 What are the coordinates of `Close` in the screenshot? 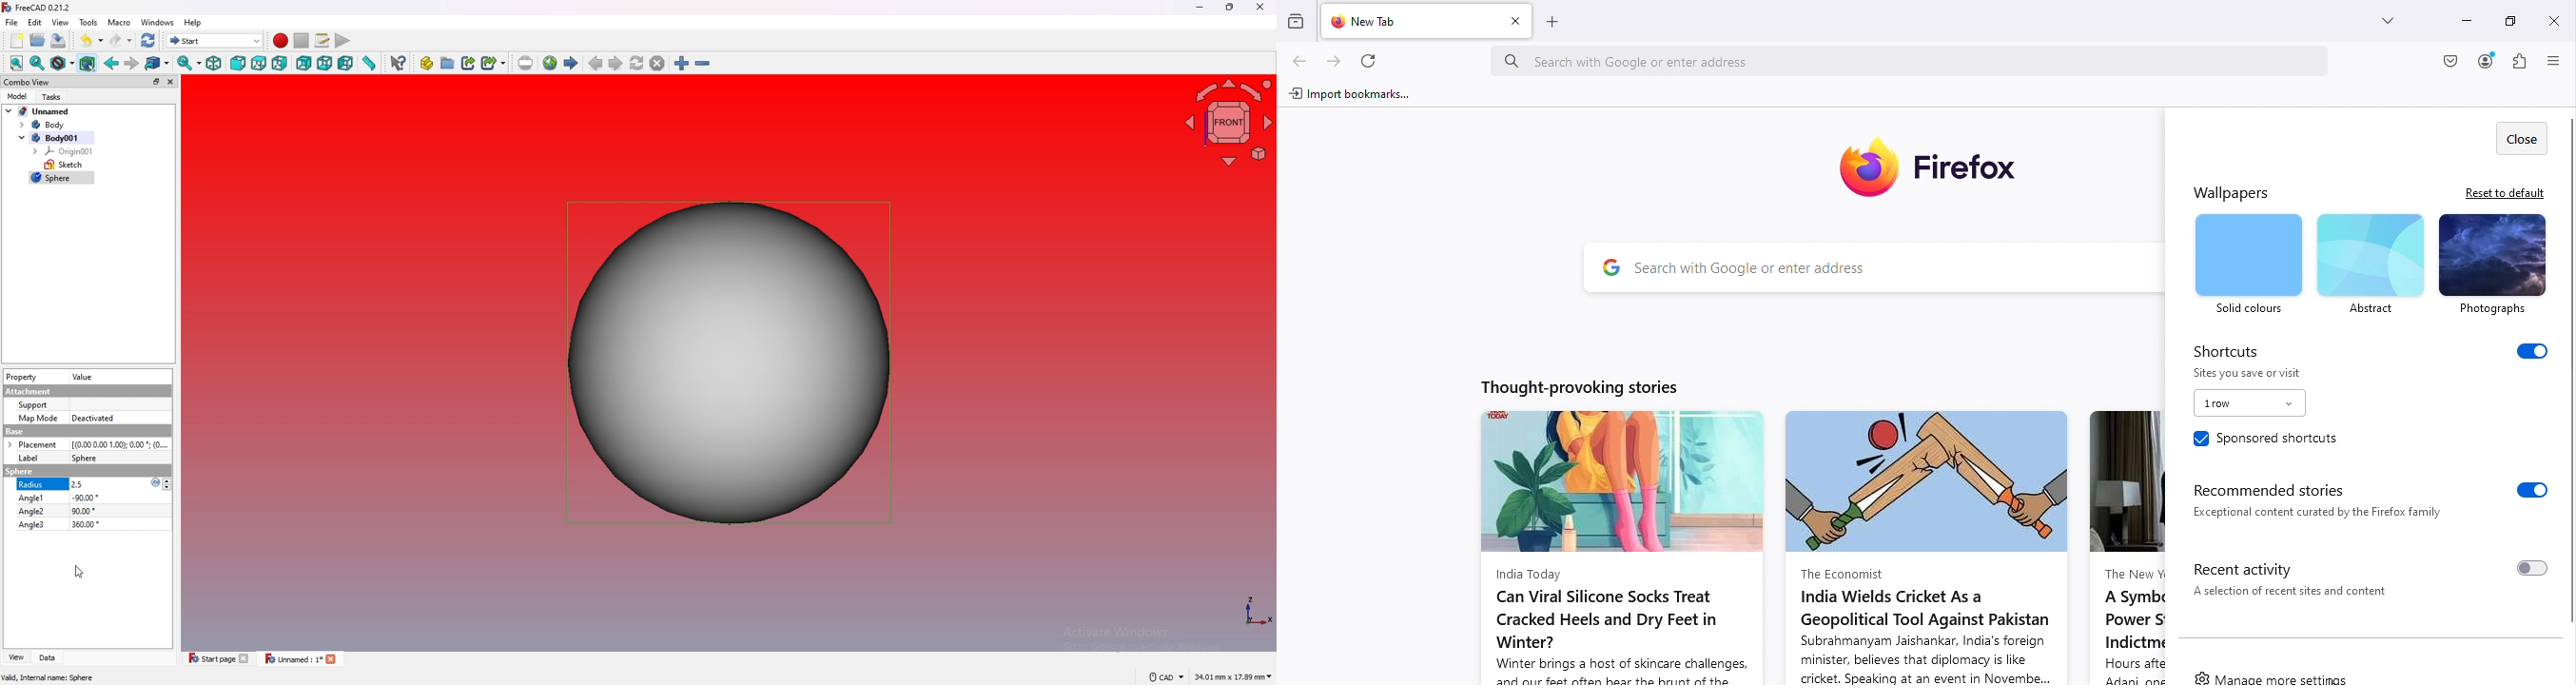 It's located at (2551, 18).